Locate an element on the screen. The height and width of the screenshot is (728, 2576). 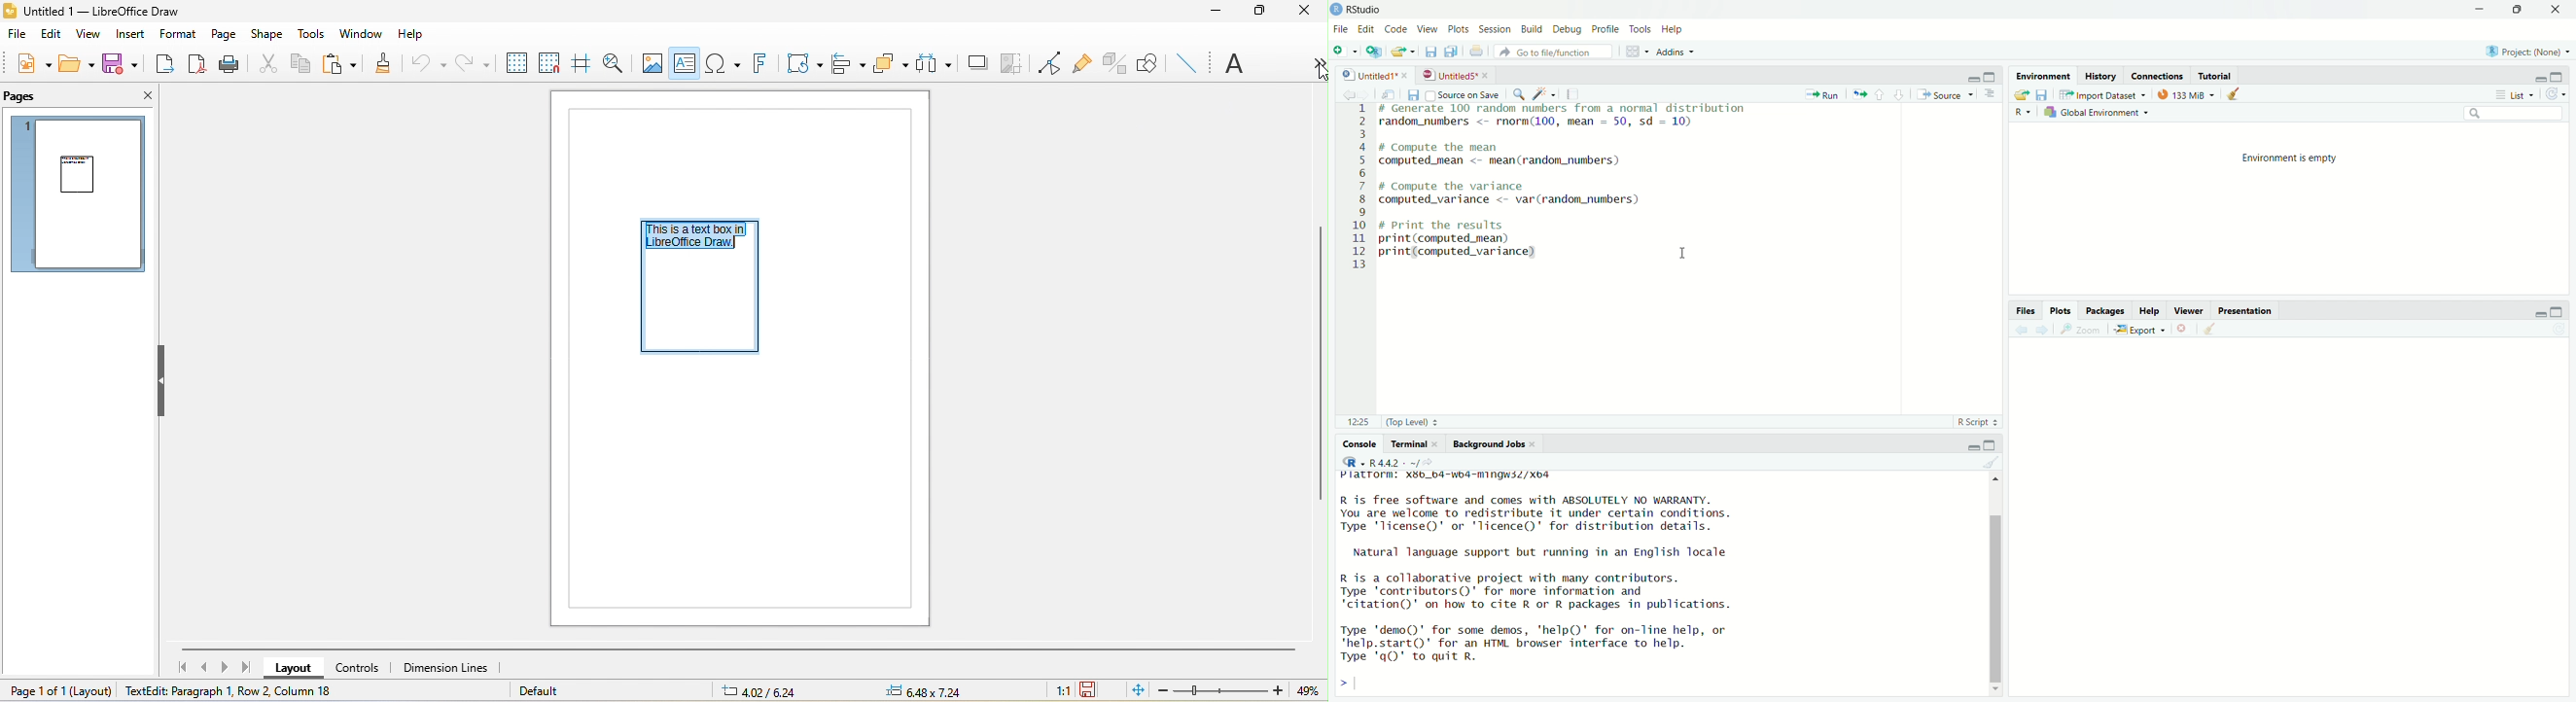
minimize is located at coordinates (2536, 77).